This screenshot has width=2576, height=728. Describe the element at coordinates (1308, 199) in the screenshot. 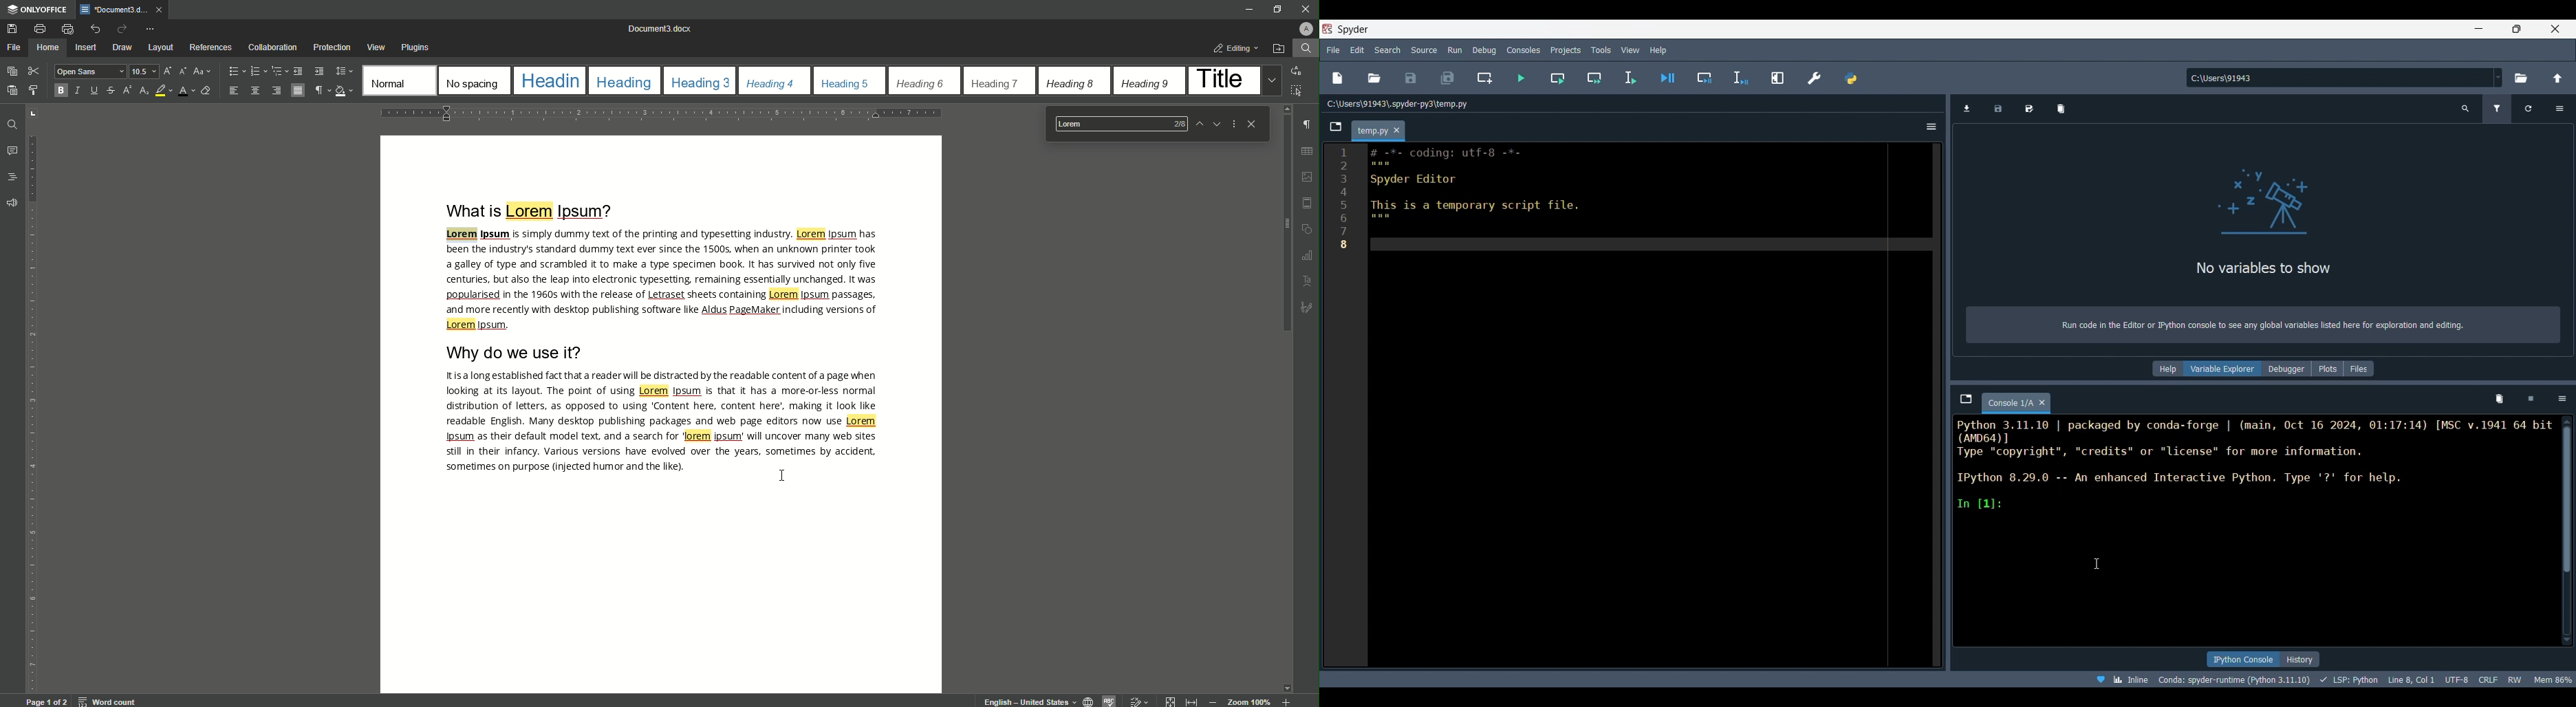

I see `margin` at that location.